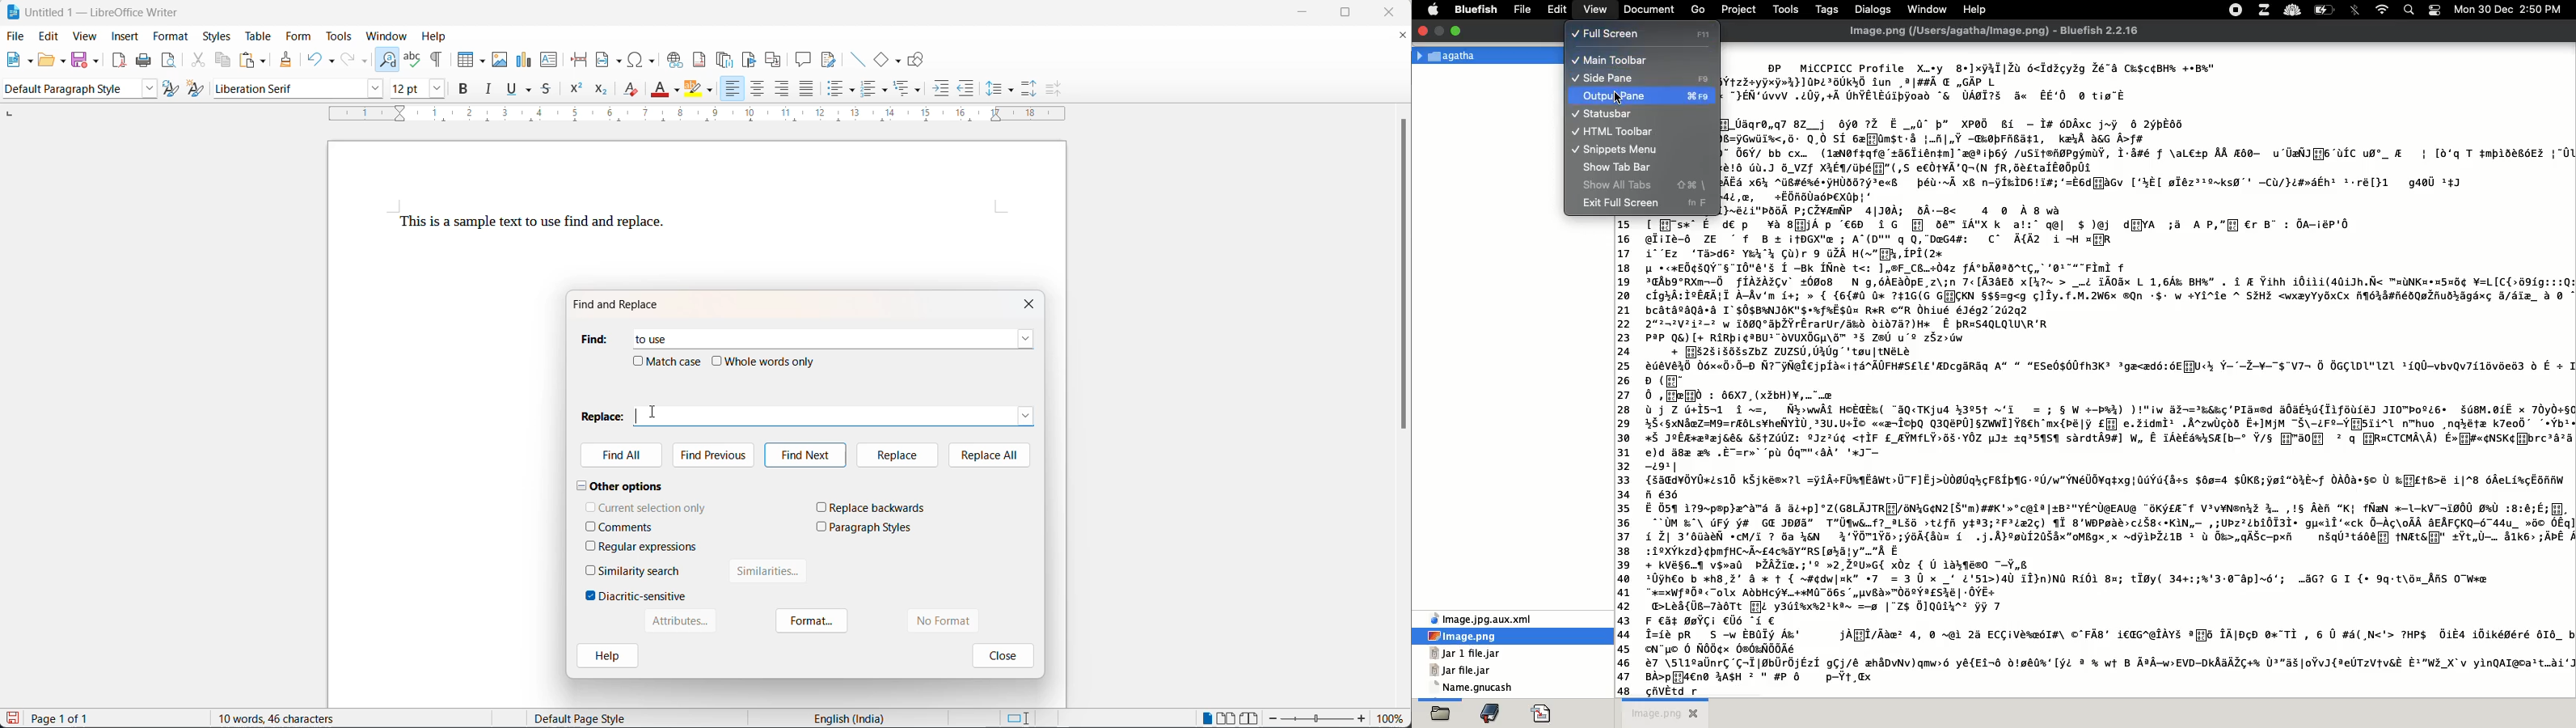  What do you see at coordinates (591, 506) in the screenshot?
I see `checkbox` at bounding box center [591, 506].